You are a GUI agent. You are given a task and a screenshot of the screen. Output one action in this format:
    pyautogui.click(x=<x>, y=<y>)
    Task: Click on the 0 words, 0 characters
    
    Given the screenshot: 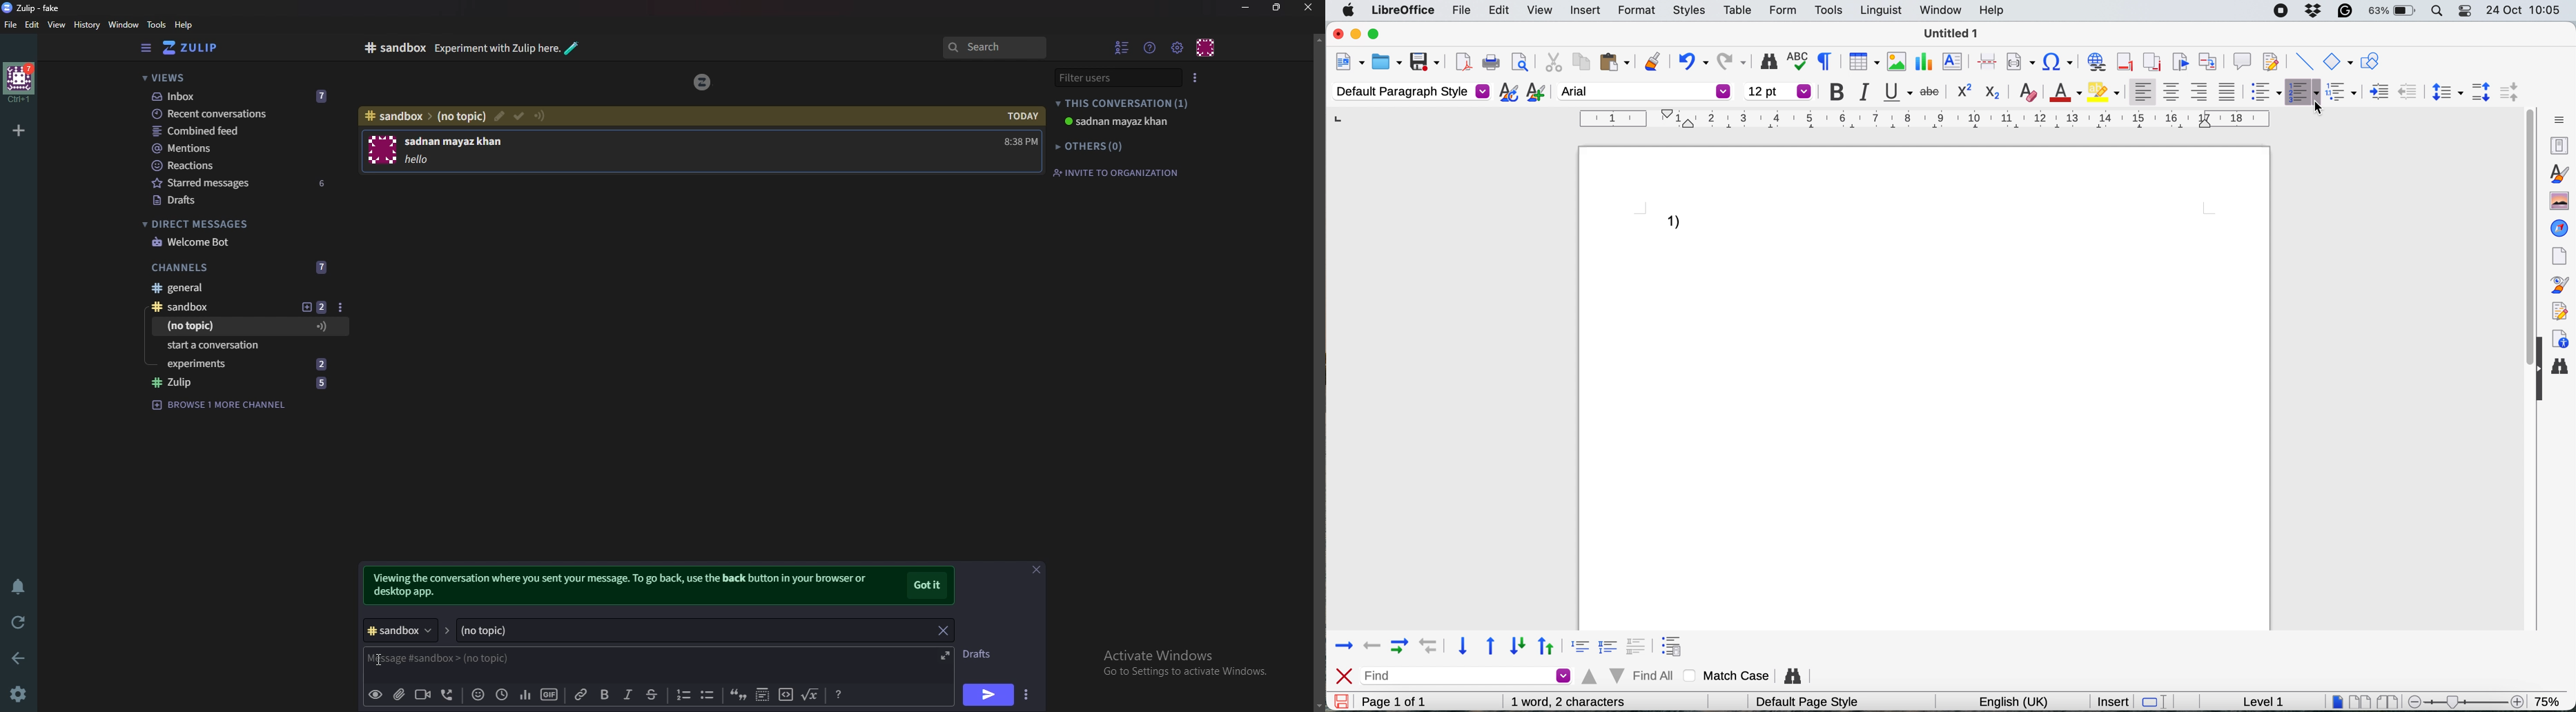 What is the action you would take?
    pyautogui.click(x=1580, y=701)
    